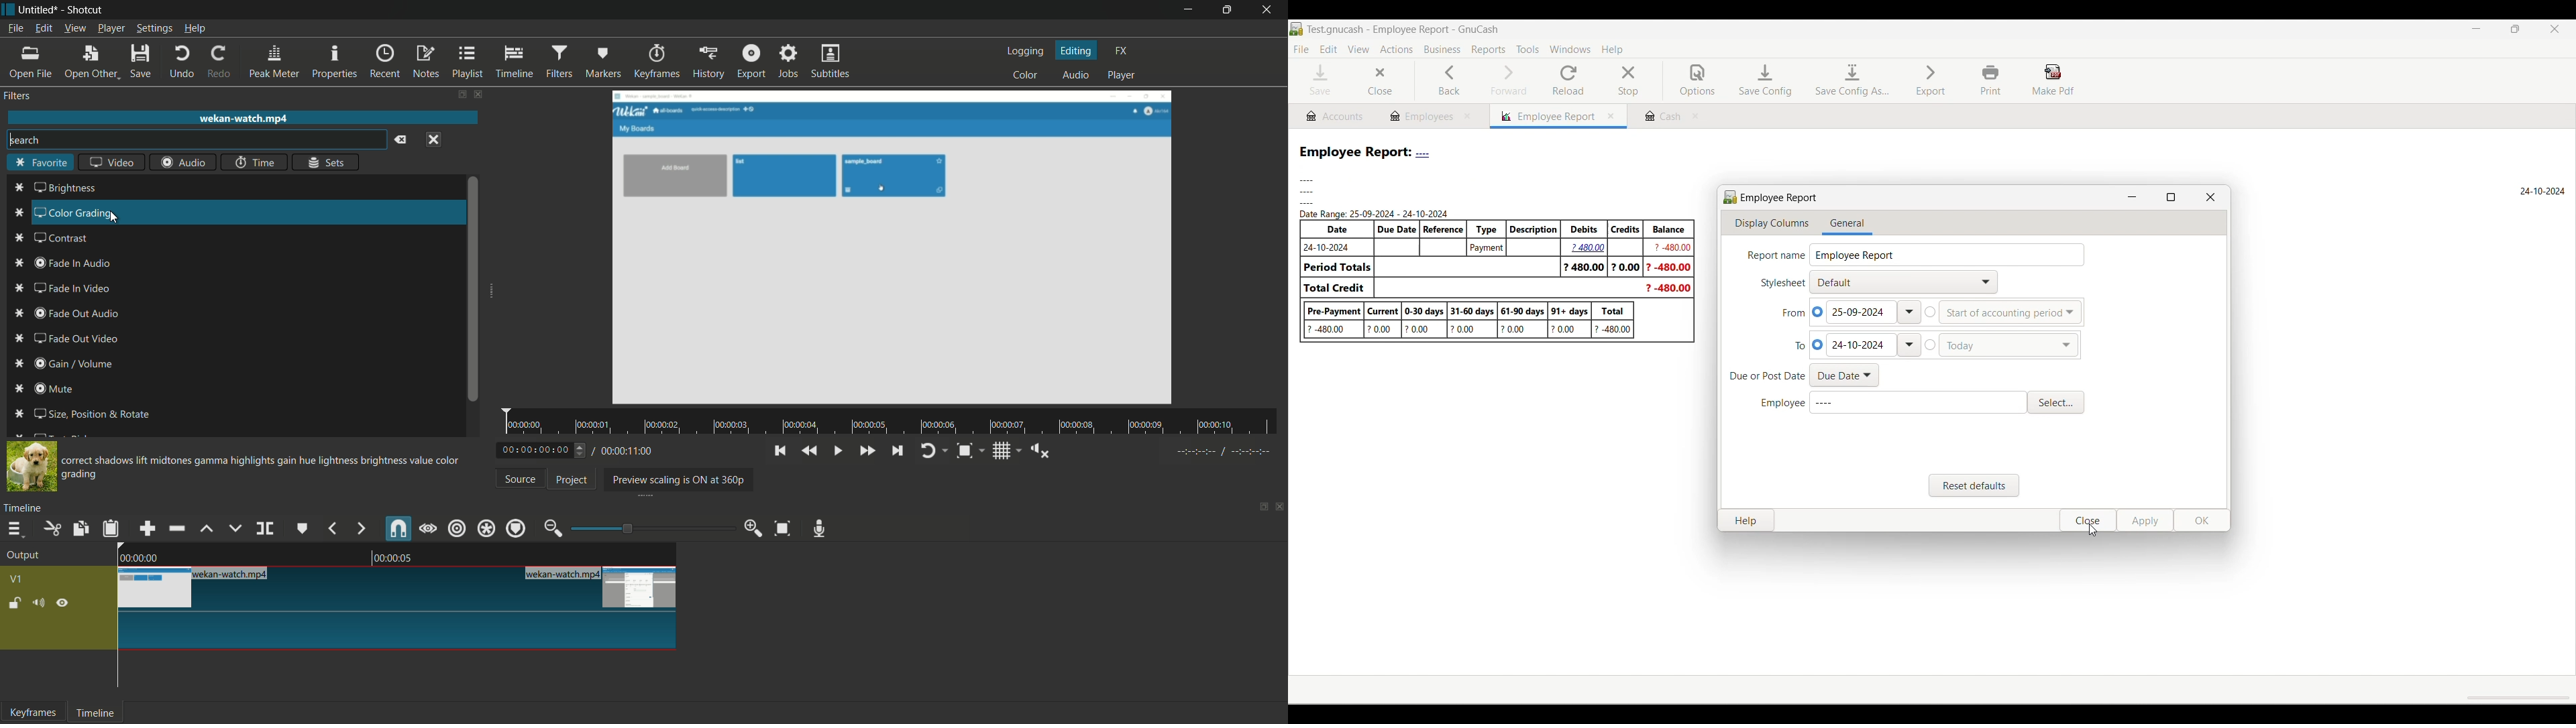 Image resolution: width=2576 pixels, height=728 pixels. What do you see at coordinates (144, 61) in the screenshot?
I see `save` at bounding box center [144, 61].